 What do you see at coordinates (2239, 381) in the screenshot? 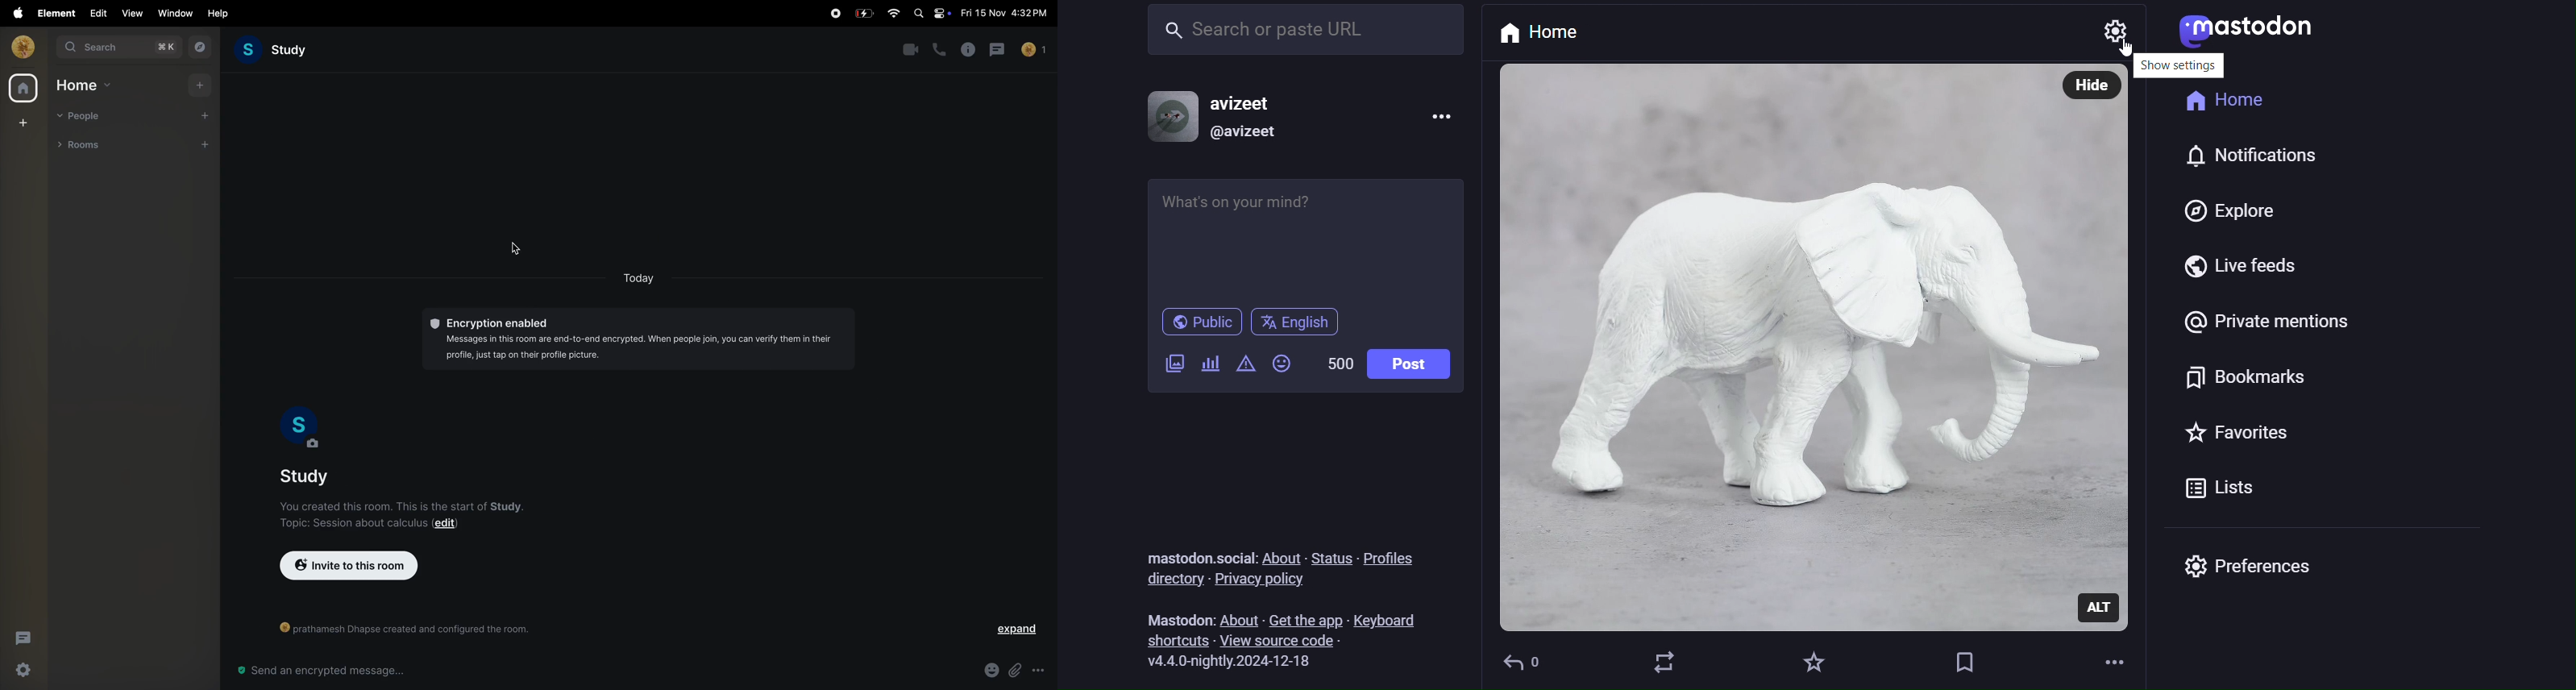
I see `Bookmarks` at bounding box center [2239, 381].